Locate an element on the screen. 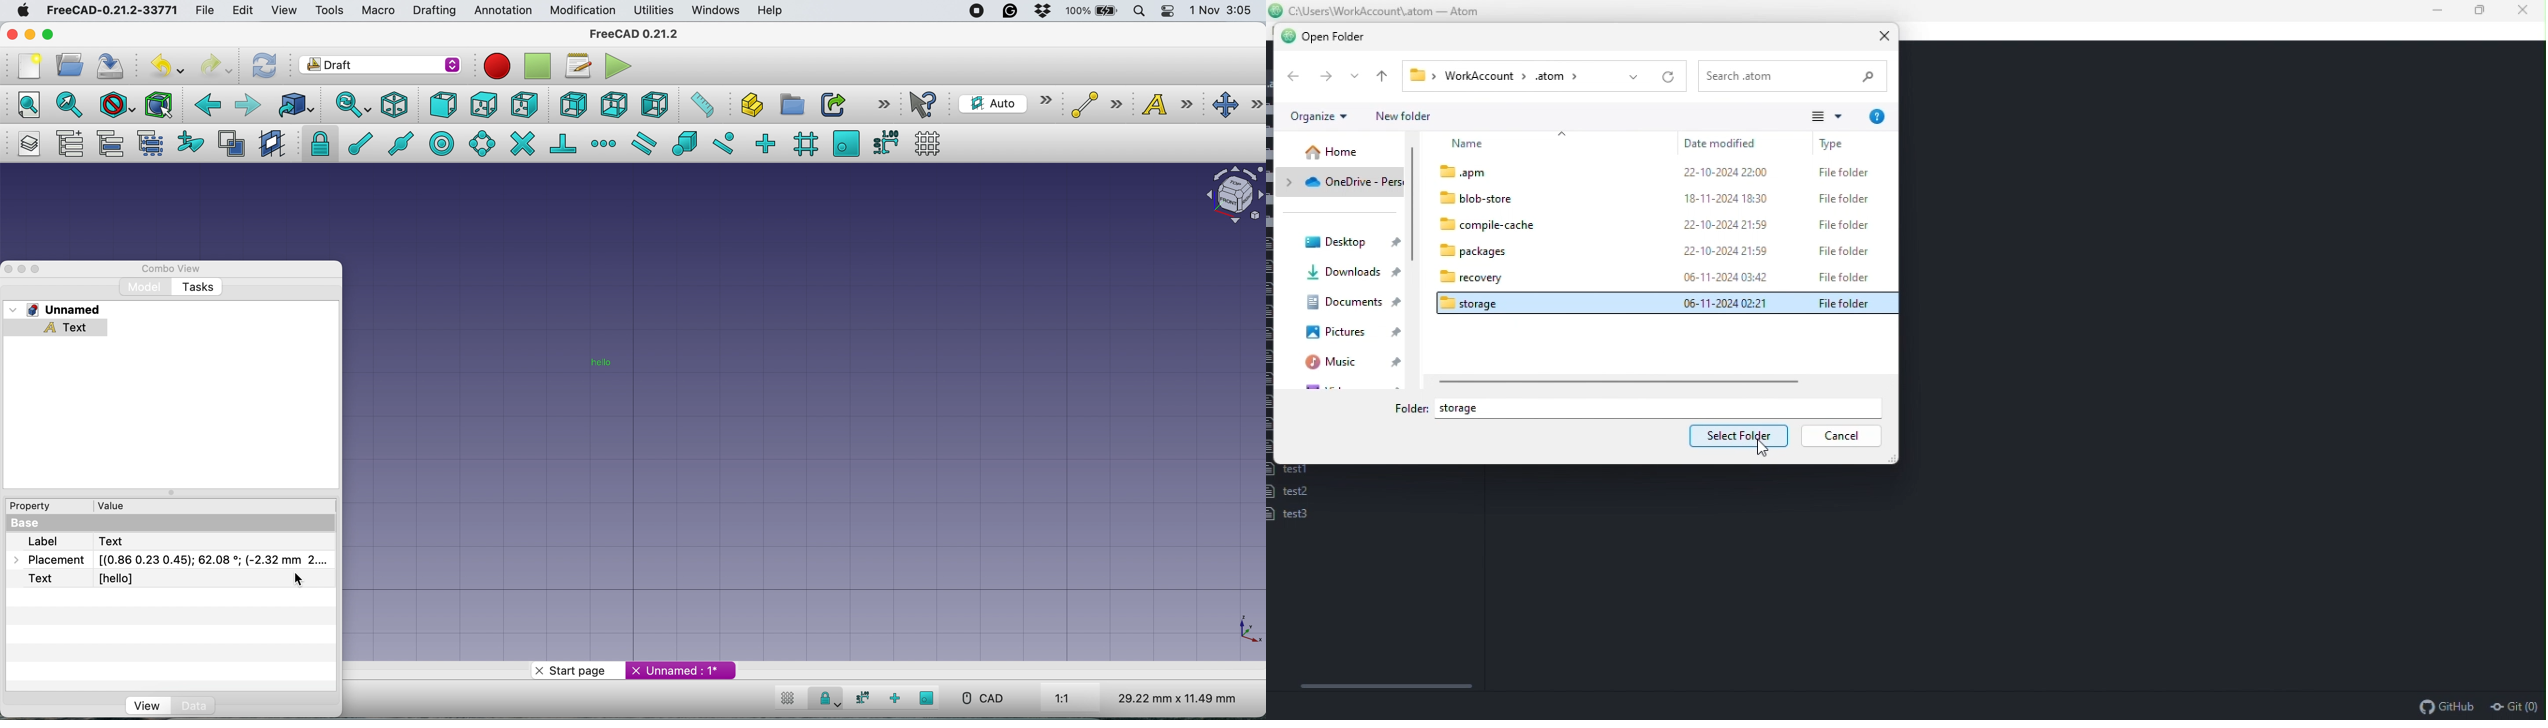 The width and height of the screenshot is (2548, 728). date and time is located at coordinates (1225, 9).